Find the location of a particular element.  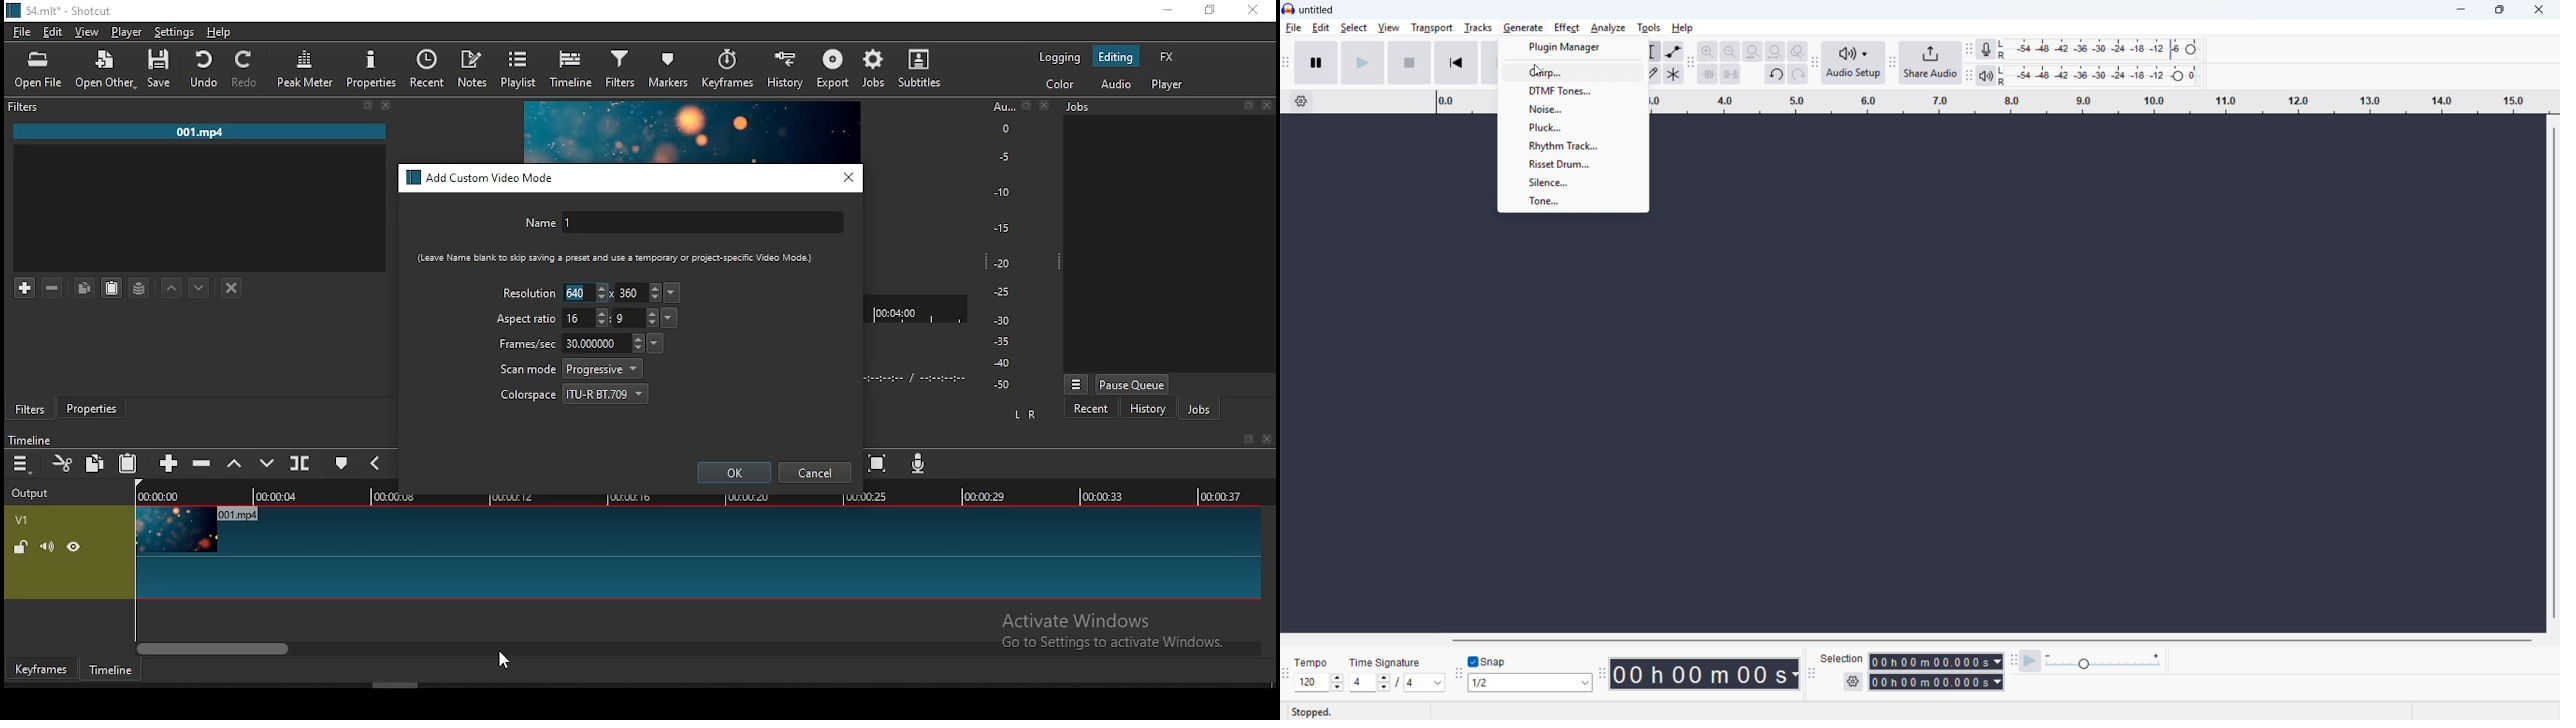

redo is located at coordinates (247, 69).